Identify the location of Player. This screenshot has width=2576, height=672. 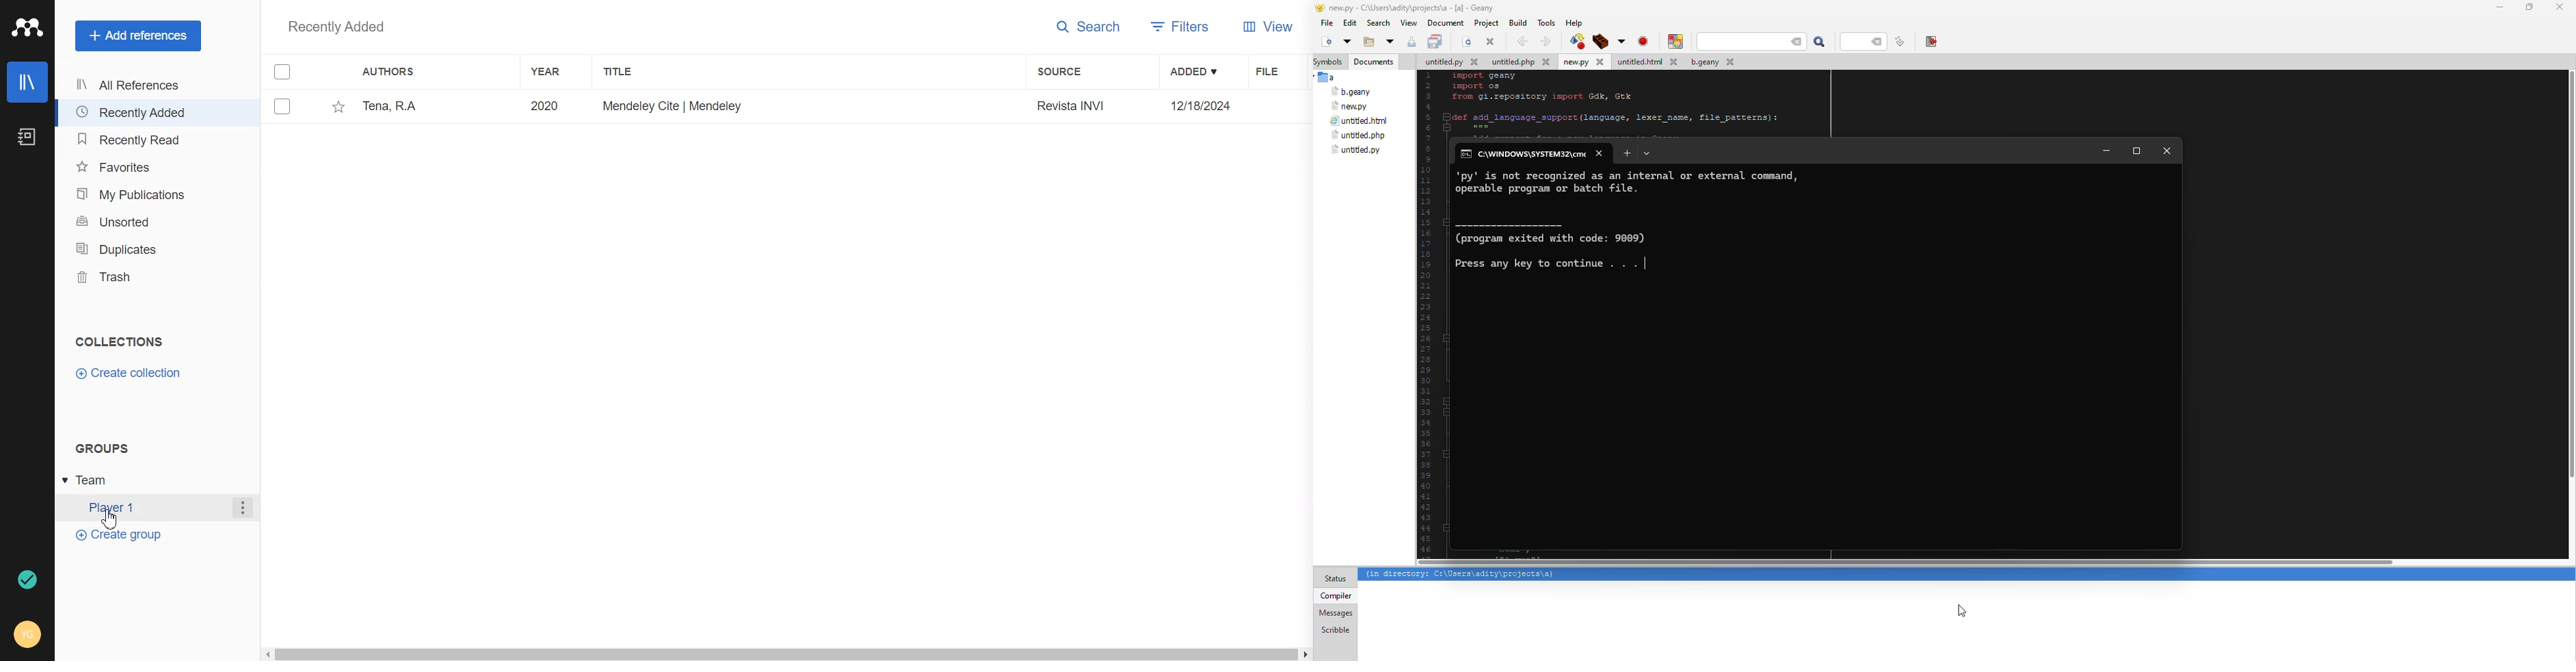
(143, 508).